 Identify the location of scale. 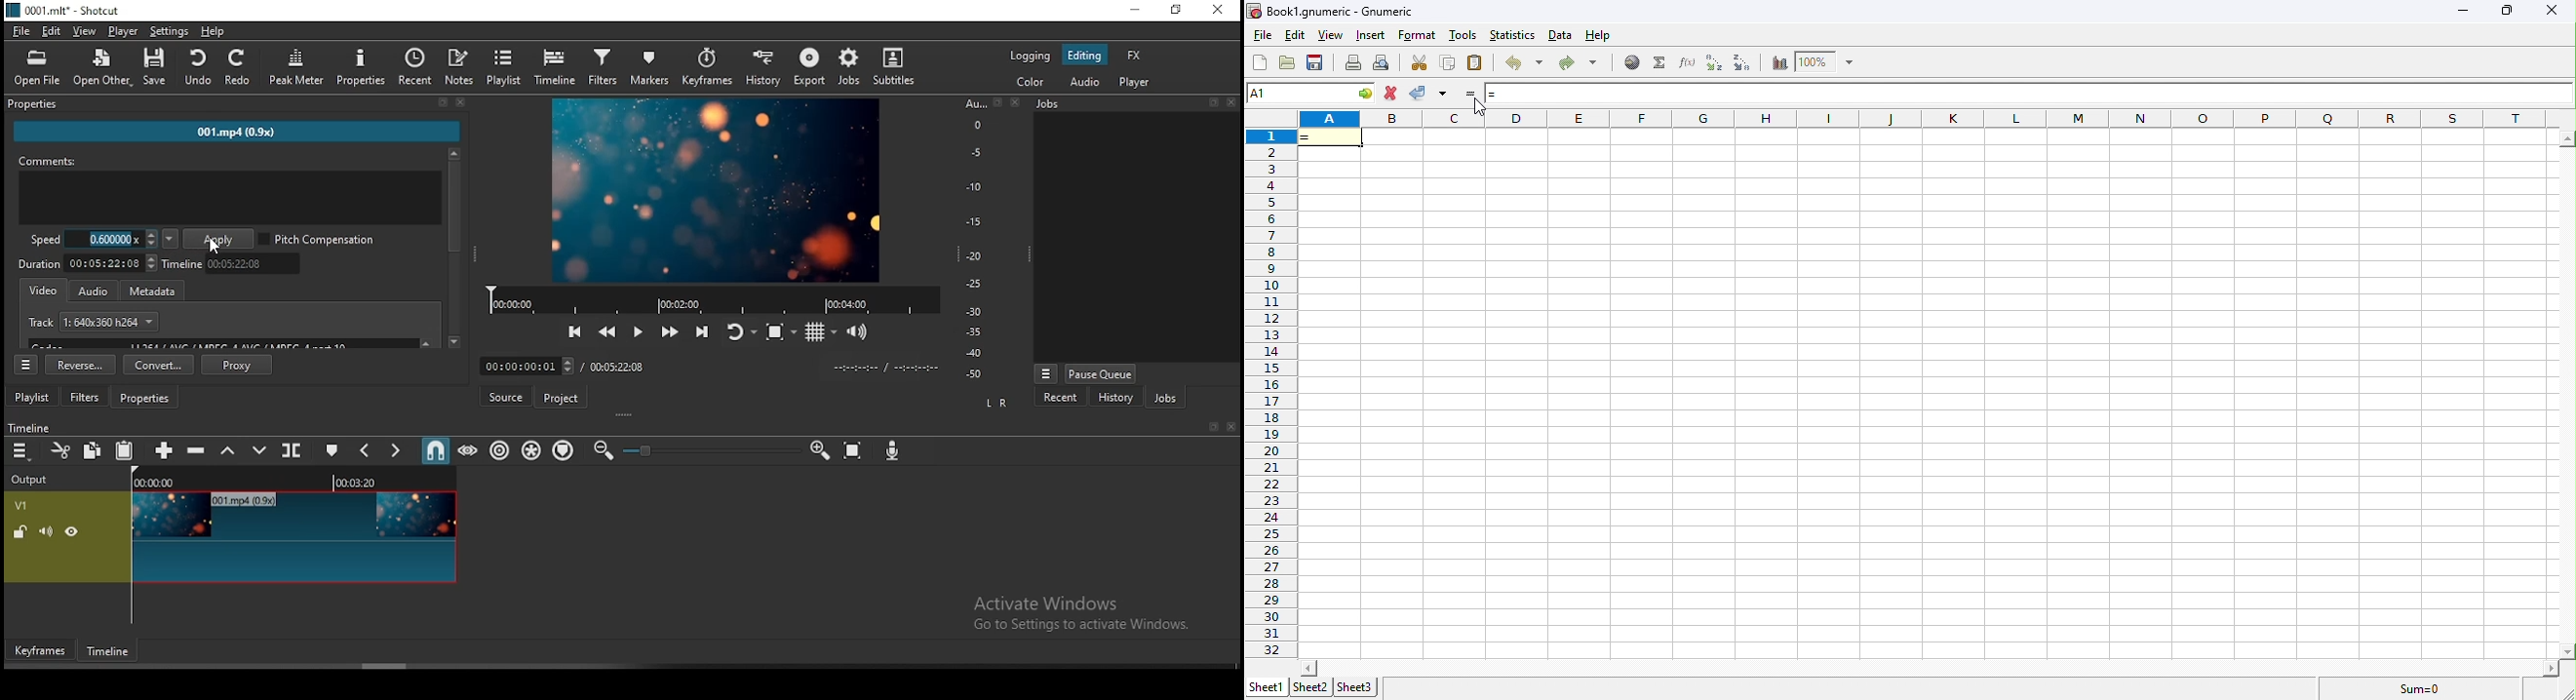
(973, 239).